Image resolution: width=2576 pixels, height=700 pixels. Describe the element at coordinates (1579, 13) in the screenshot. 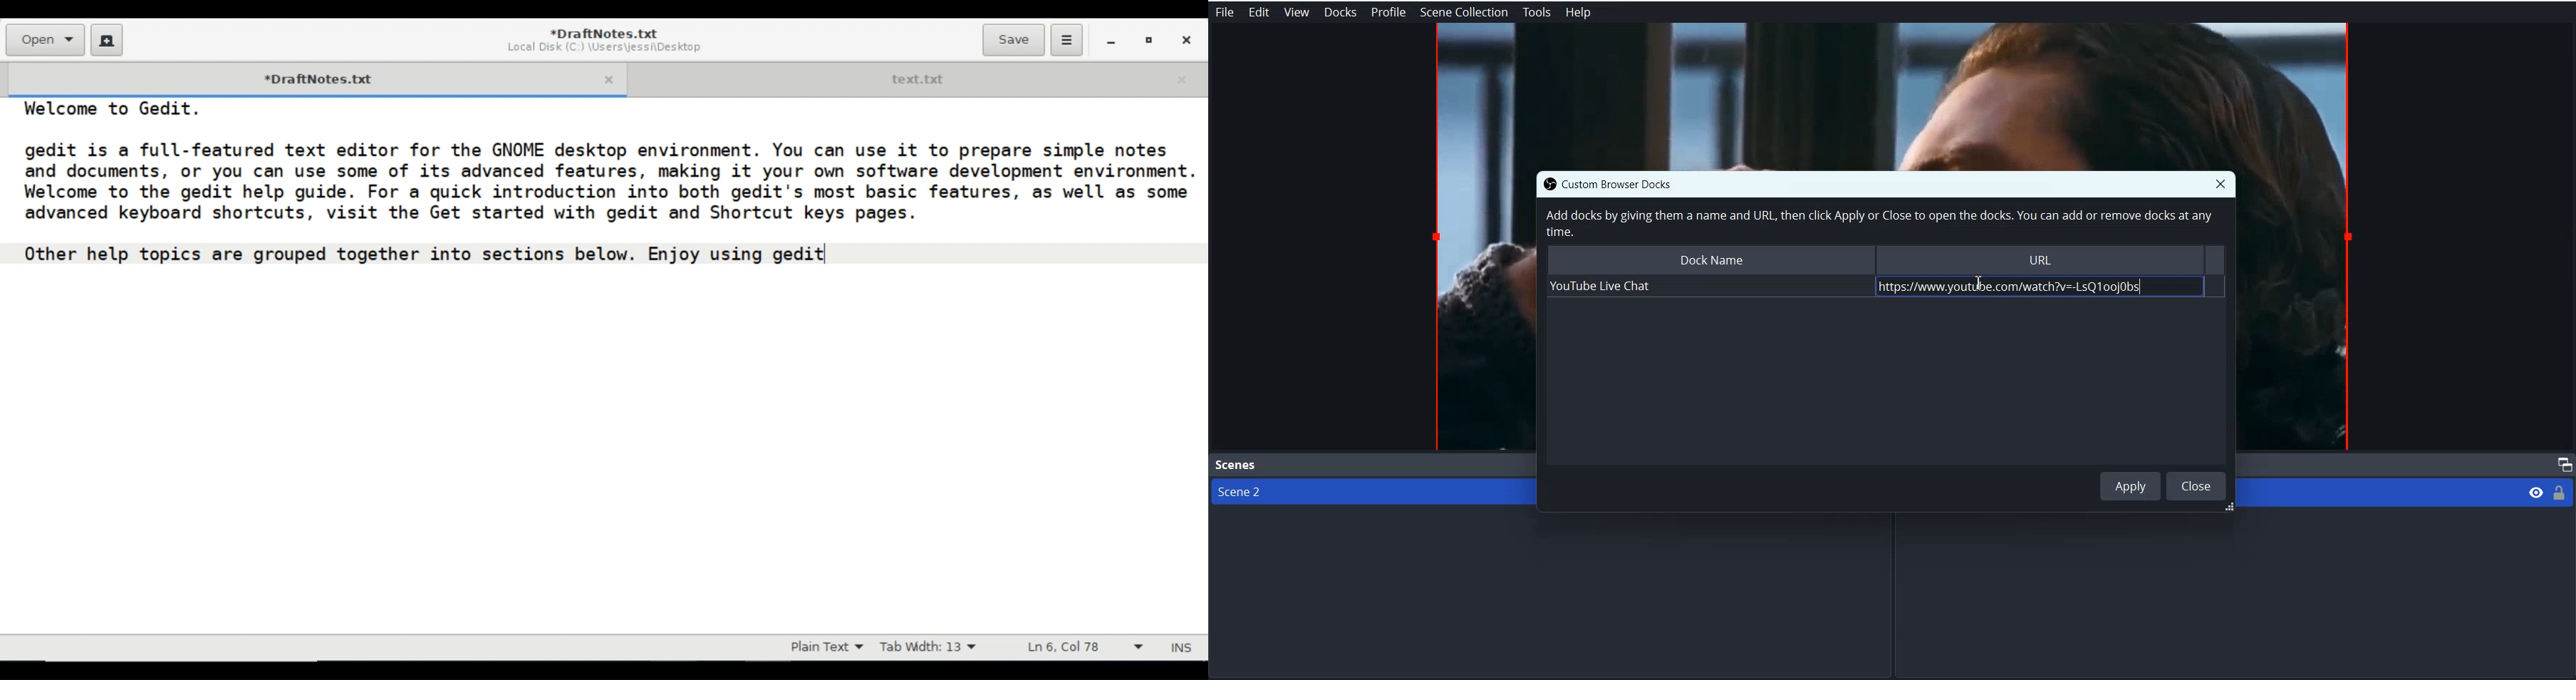

I see `Help` at that location.